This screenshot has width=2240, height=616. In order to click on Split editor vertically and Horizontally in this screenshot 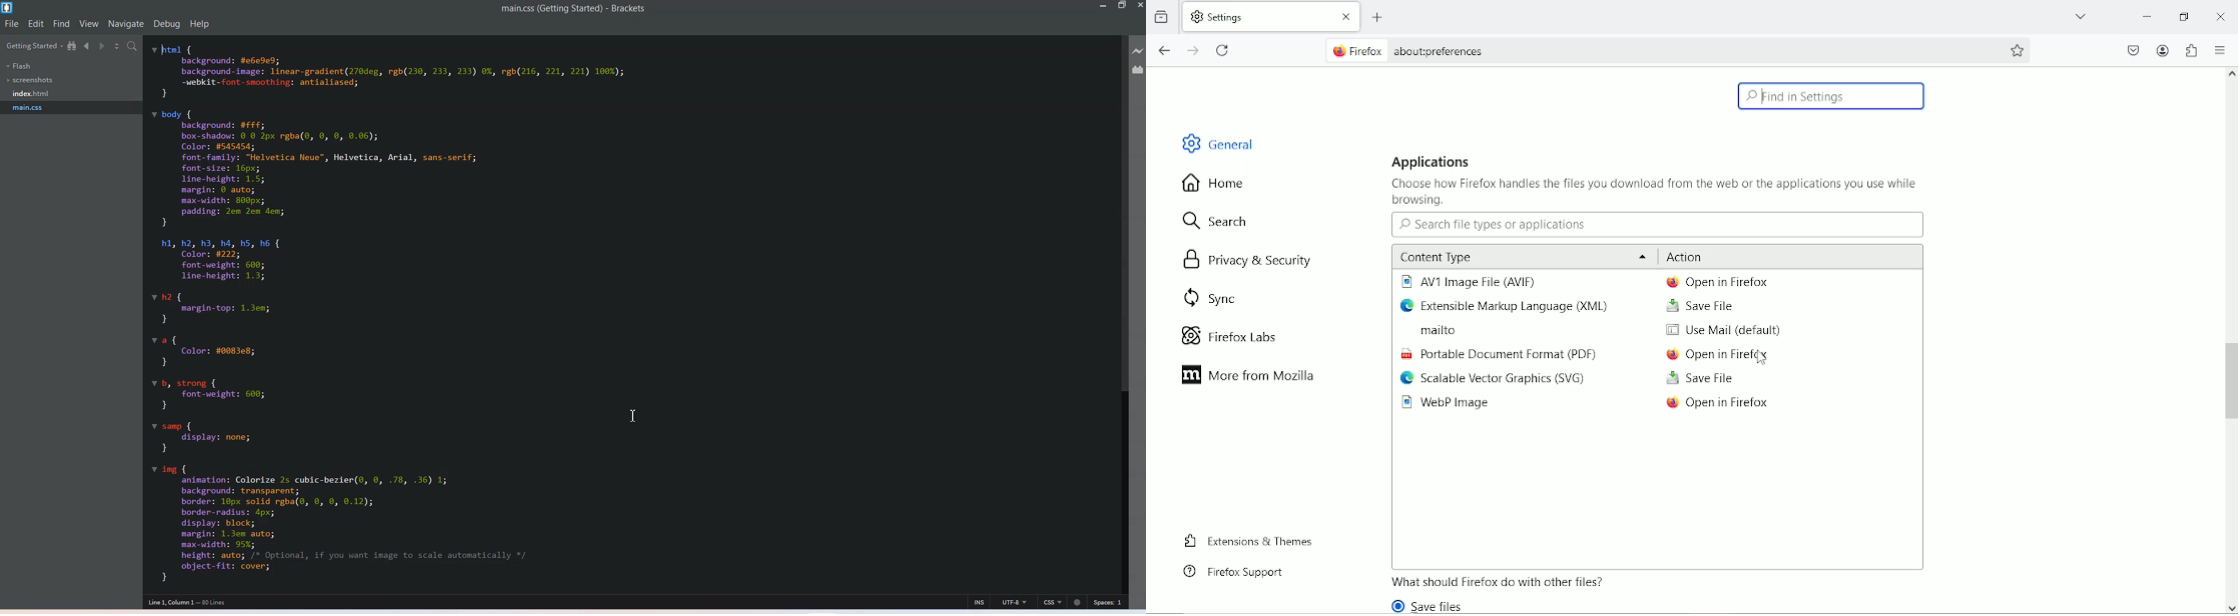, I will do `click(116, 45)`.